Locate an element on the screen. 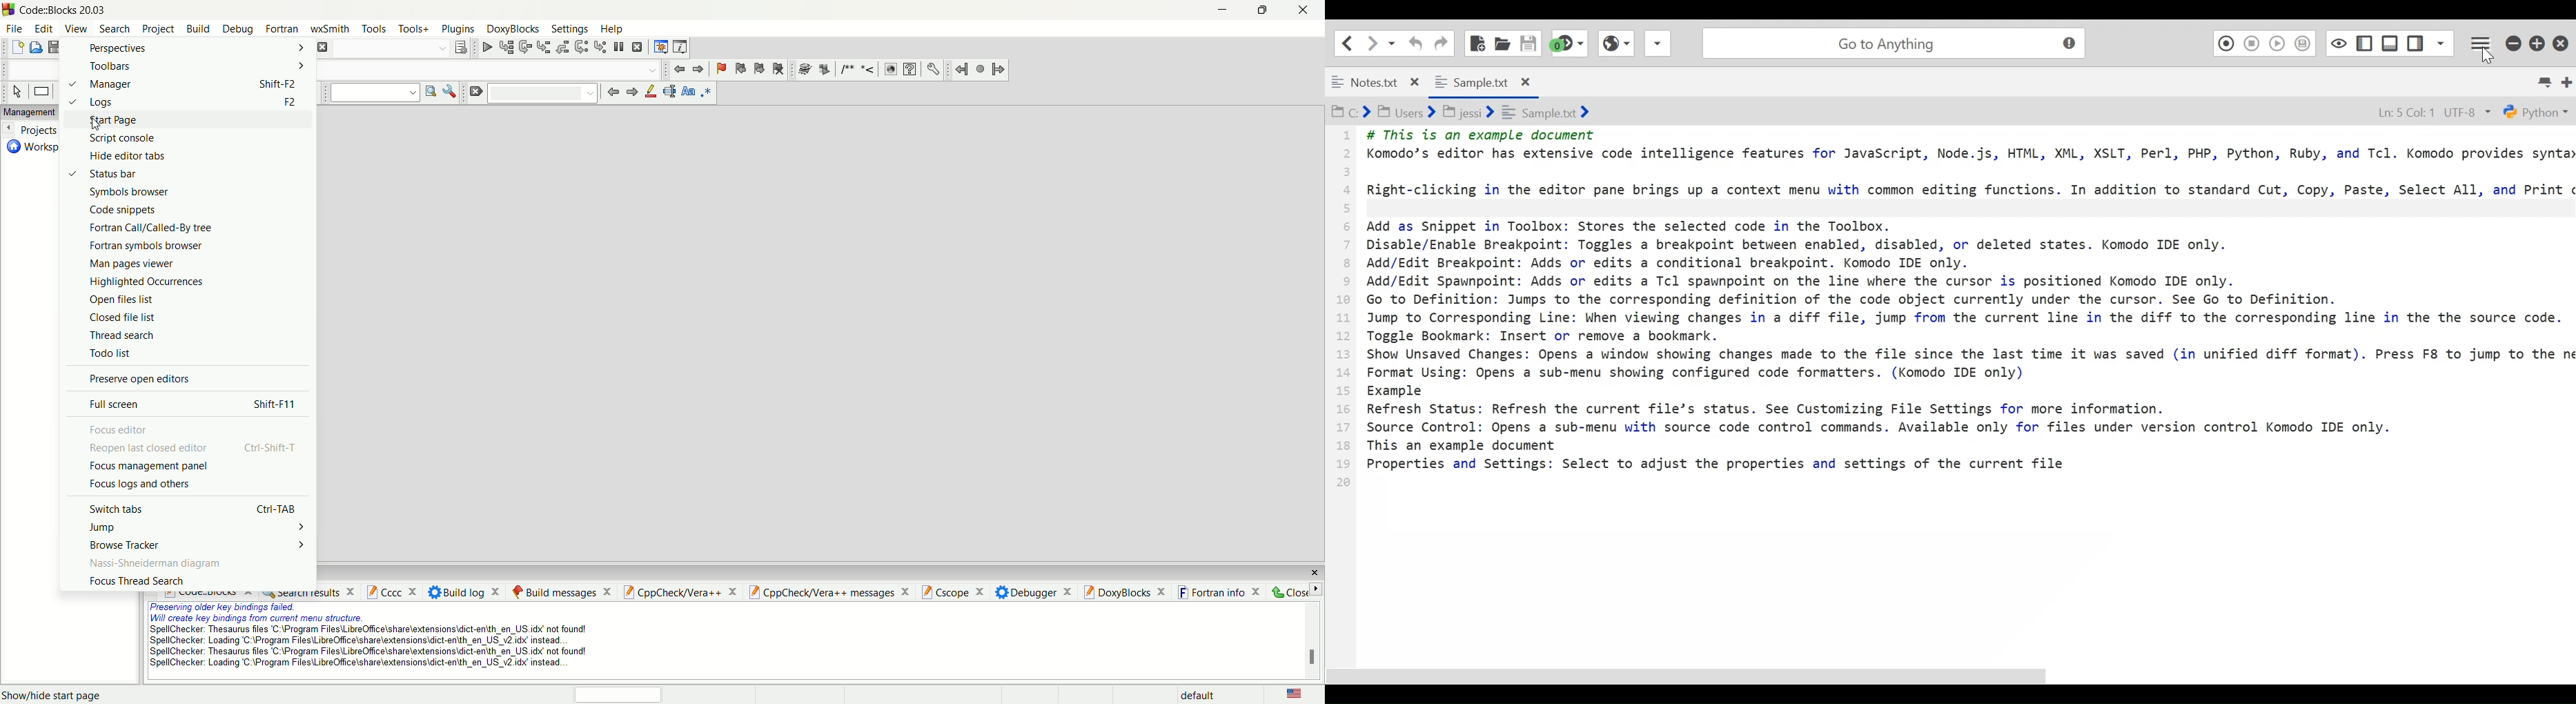  step into instruction is located at coordinates (600, 47).